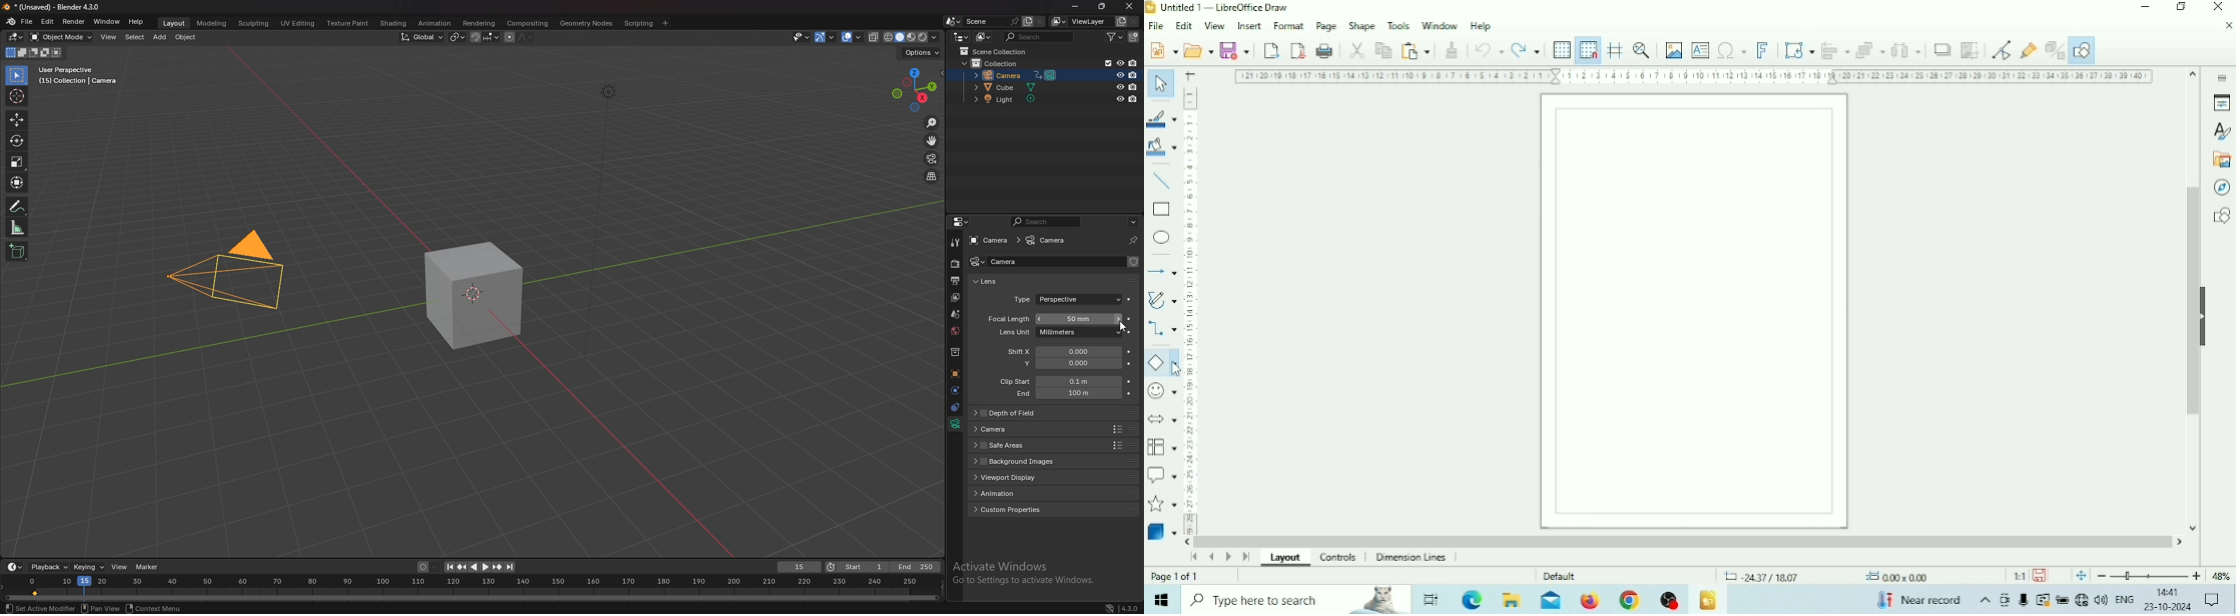 The width and height of the screenshot is (2240, 616). What do you see at coordinates (1157, 26) in the screenshot?
I see `File` at bounding box center [1157, 26].